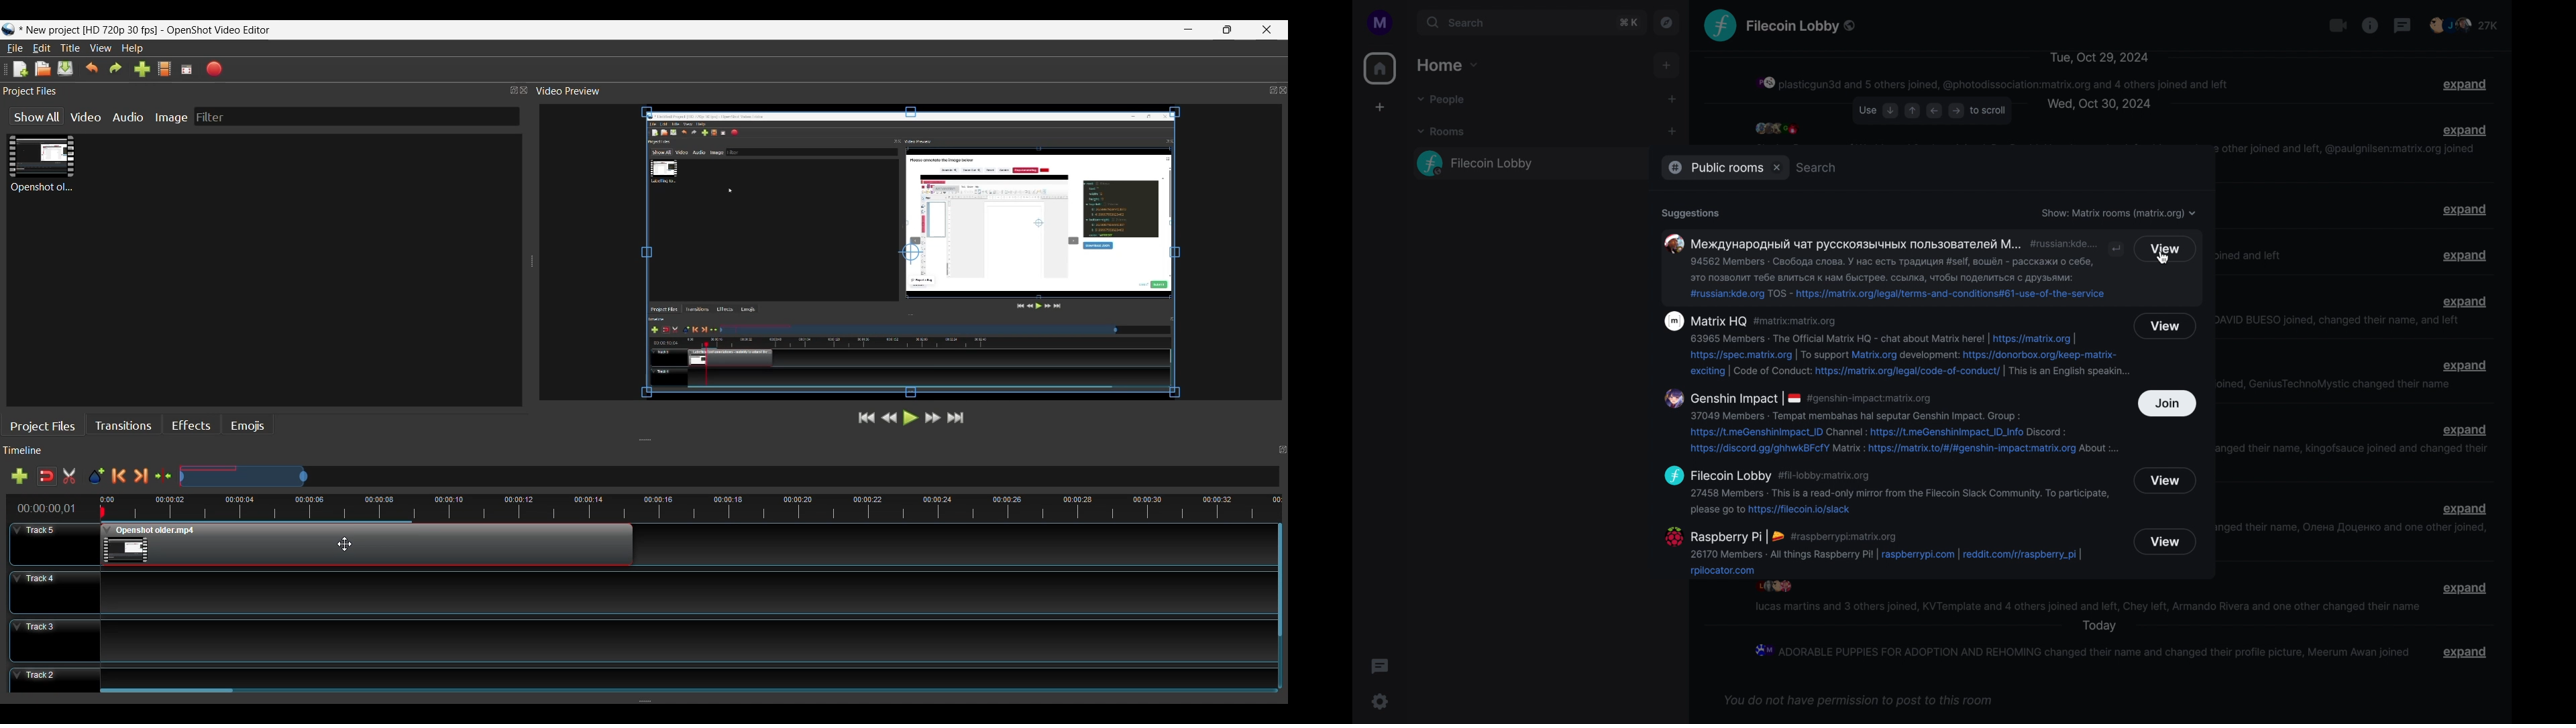  I want to click on Image, so click(170, 118).